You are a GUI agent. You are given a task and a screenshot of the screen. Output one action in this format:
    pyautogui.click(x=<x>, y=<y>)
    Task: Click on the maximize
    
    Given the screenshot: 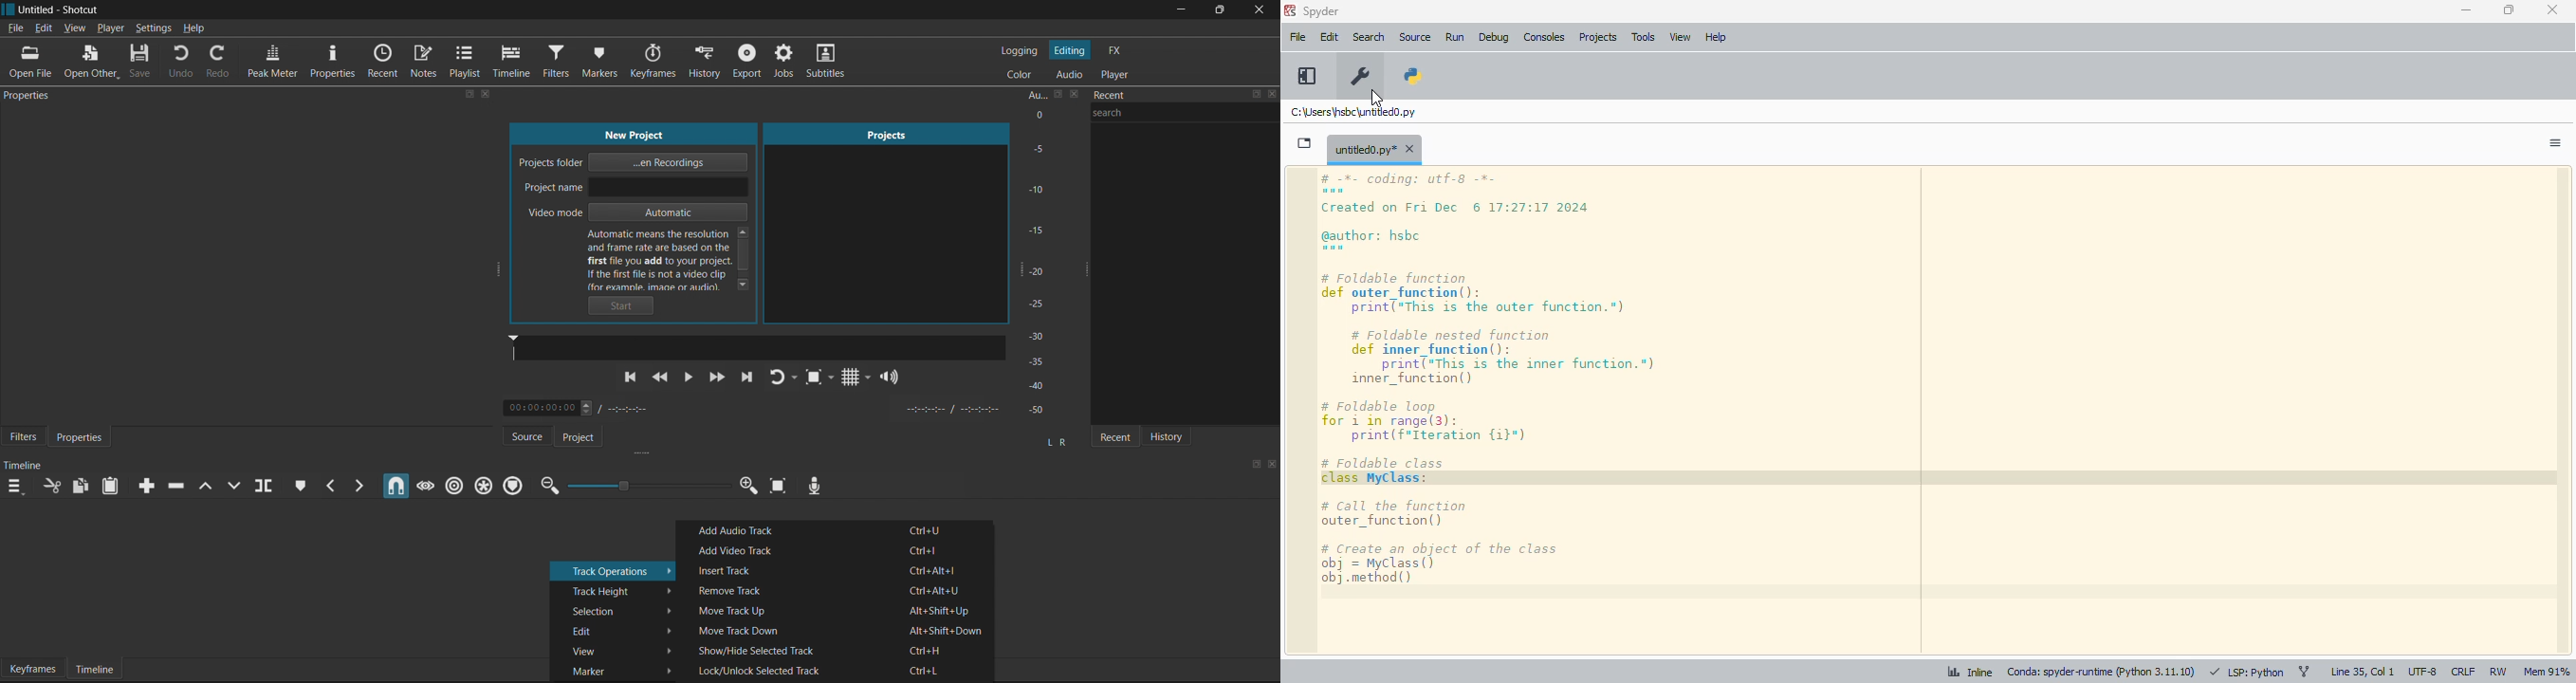 What is the action you would take?
    pyautogui.click(x=1257, y=95)
    